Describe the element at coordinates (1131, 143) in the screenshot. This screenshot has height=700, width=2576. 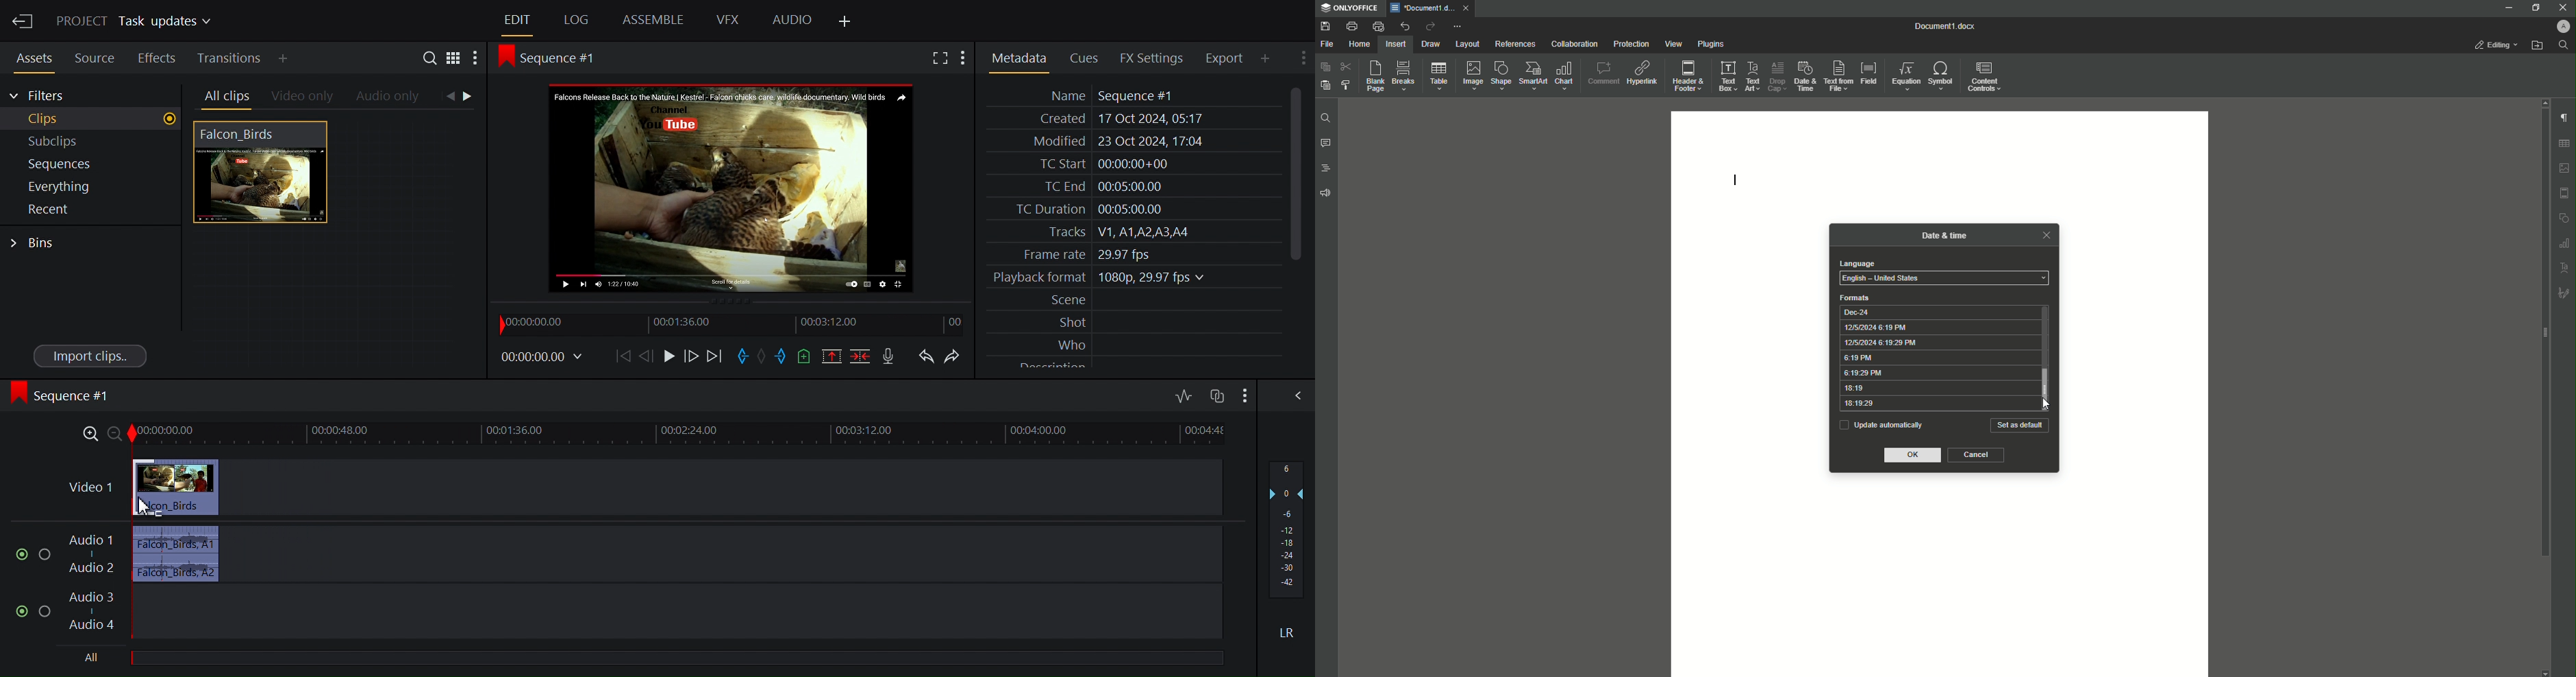
I see `Modified` at that location.